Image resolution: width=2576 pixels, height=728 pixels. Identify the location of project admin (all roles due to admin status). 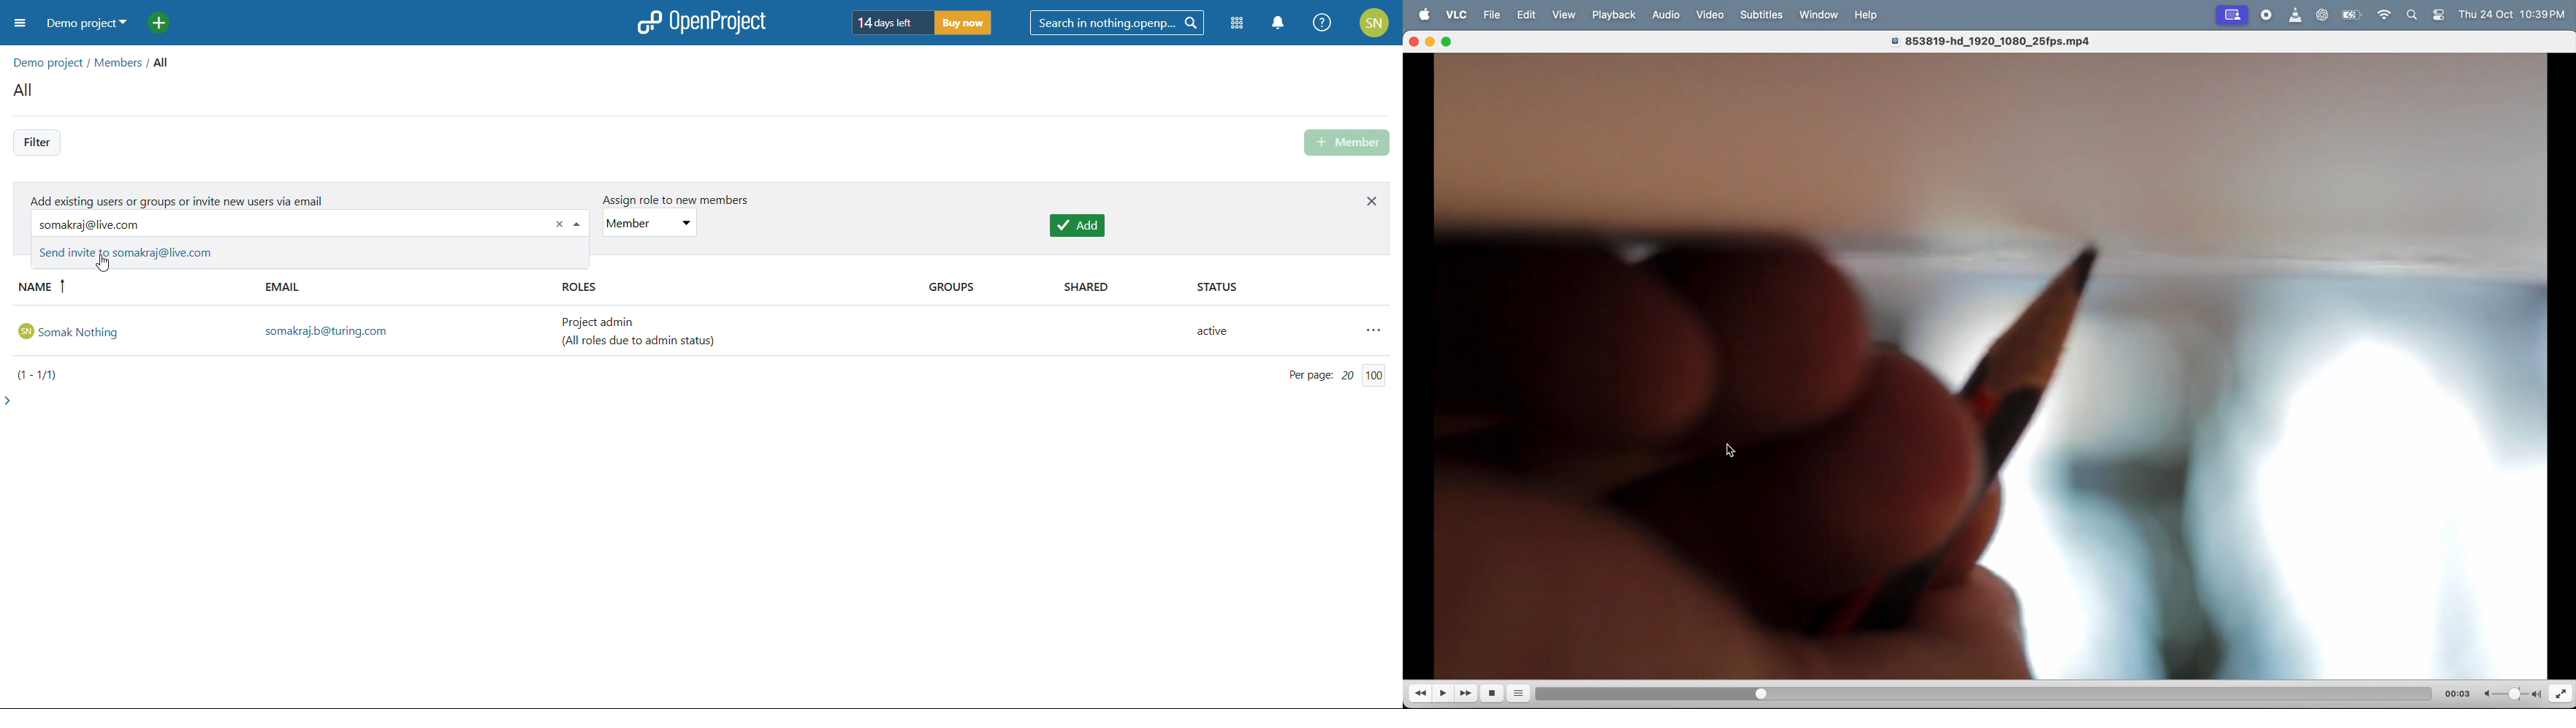
(646, 332).